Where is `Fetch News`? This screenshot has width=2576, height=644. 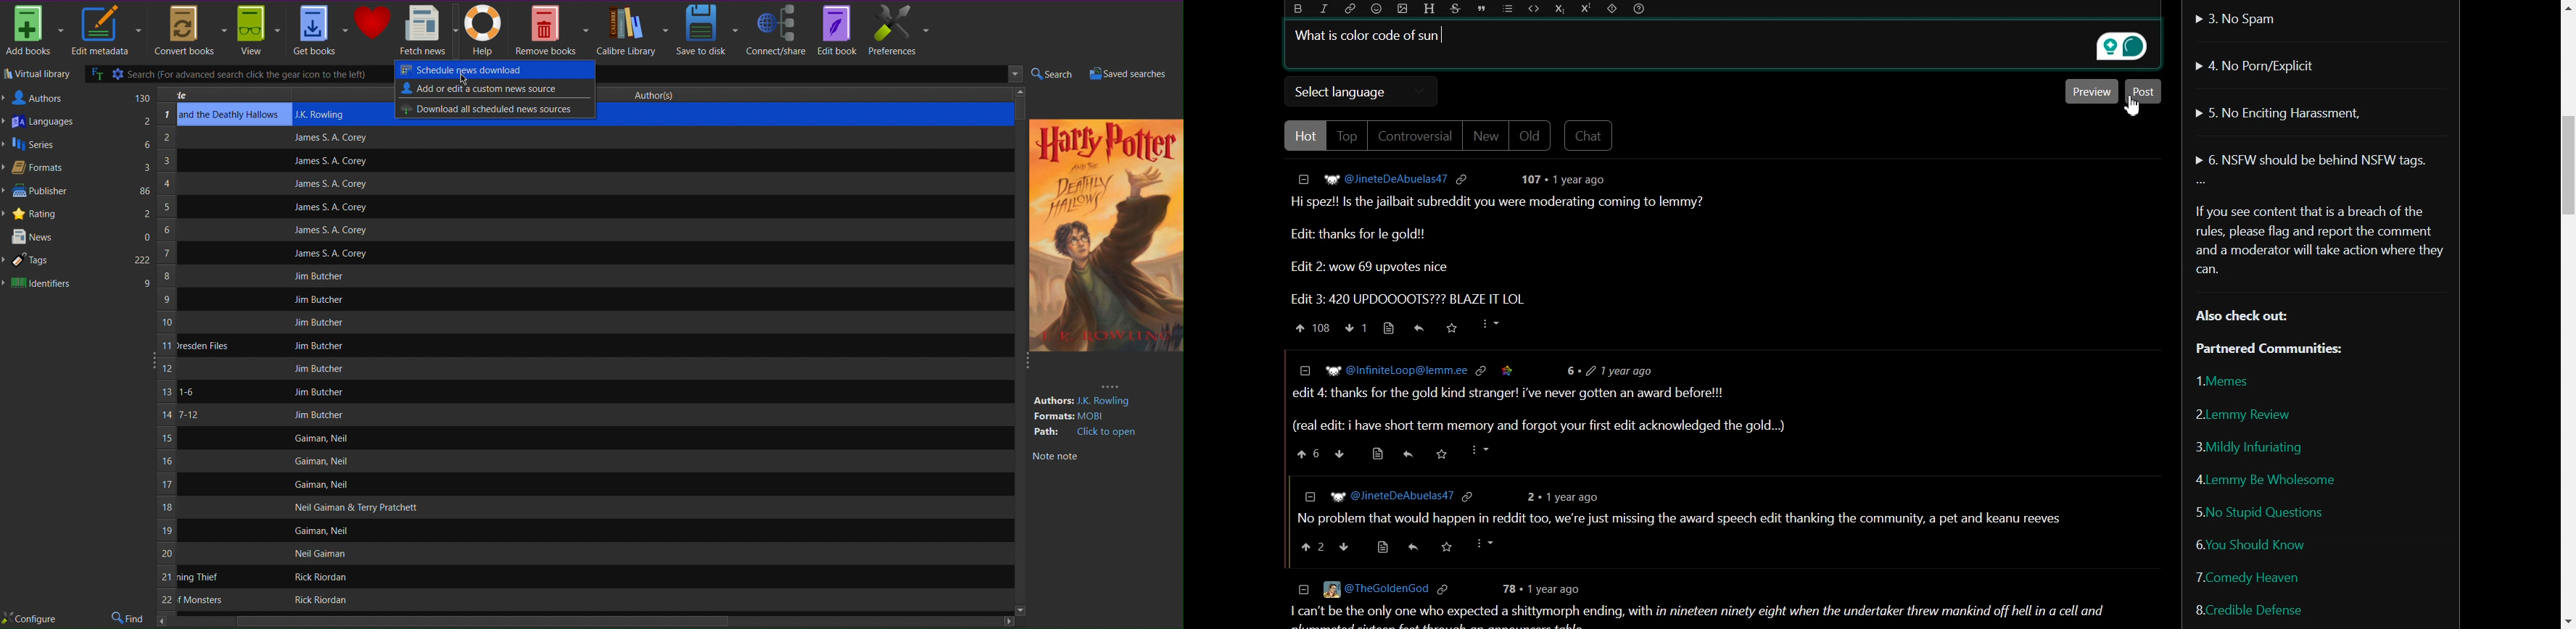
Fetch News is located at coordinates (428, 30).